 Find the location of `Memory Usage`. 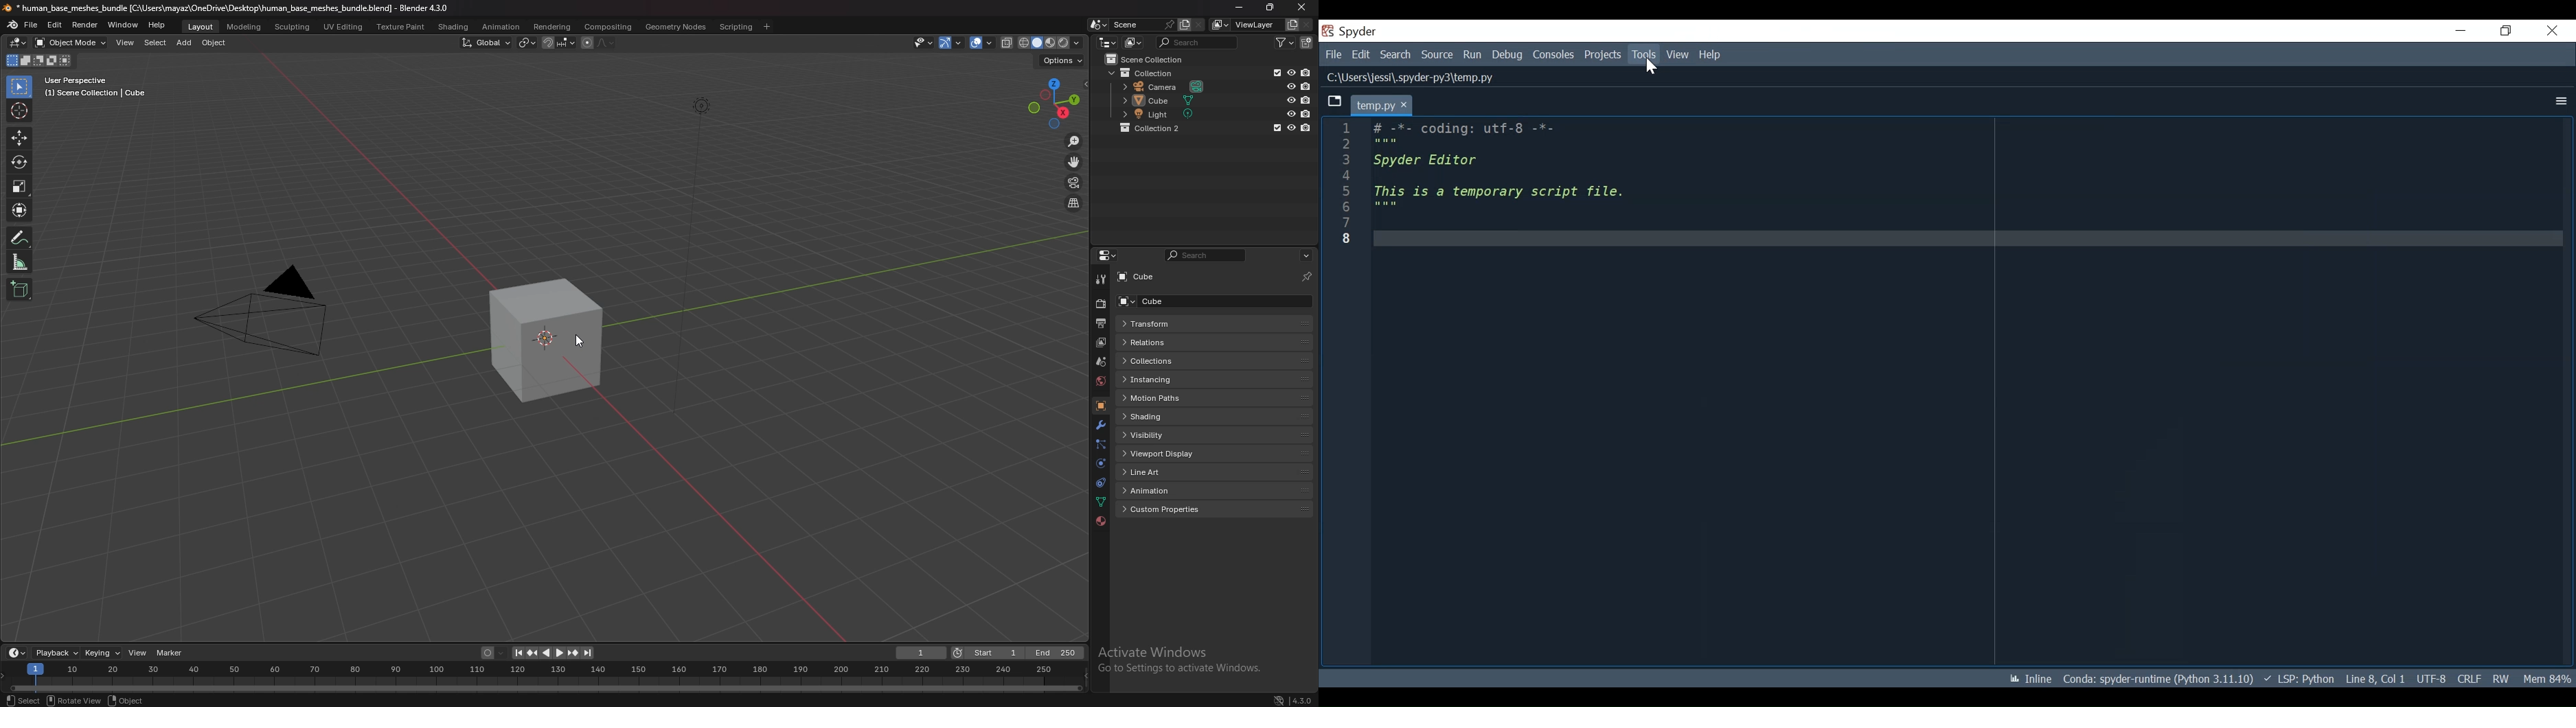

Memory Usage is located at coordinates (2547, 679).